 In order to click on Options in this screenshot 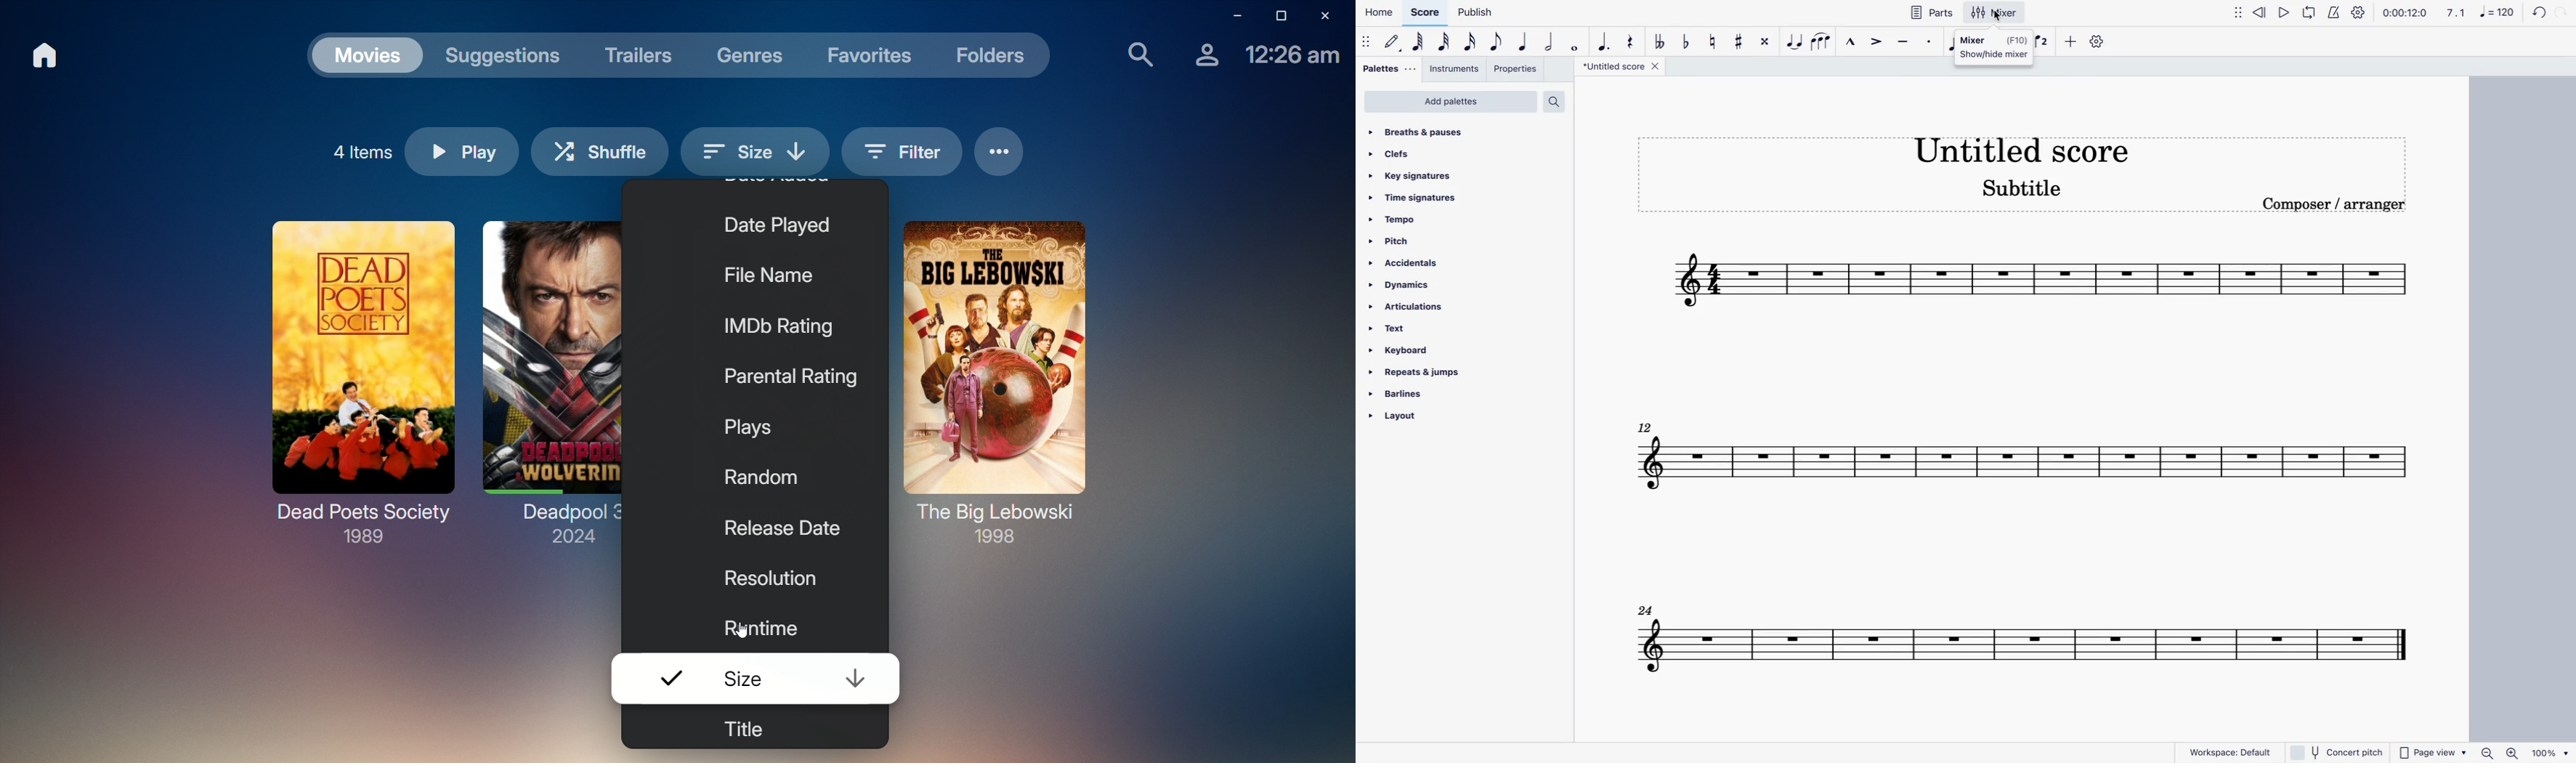, I will do `click(1001, 152)`.